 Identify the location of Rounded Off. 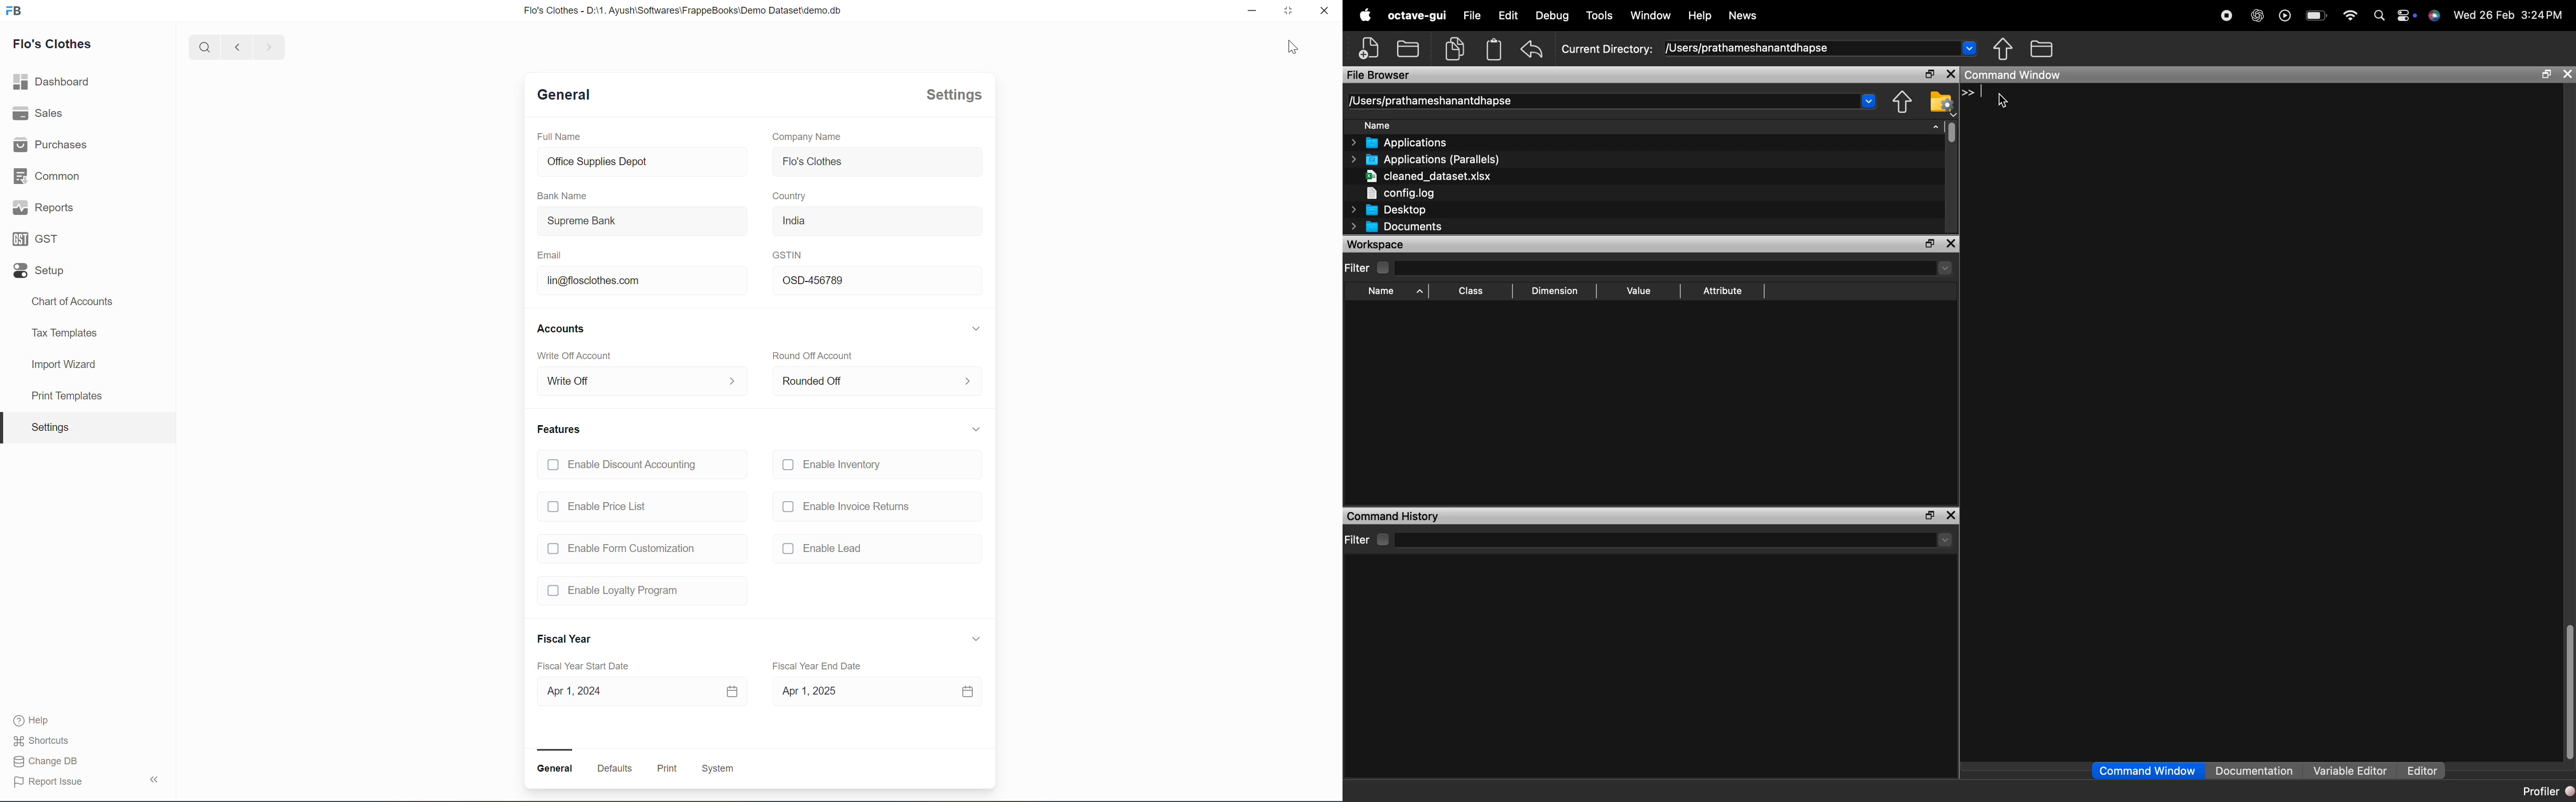
(877, 382).